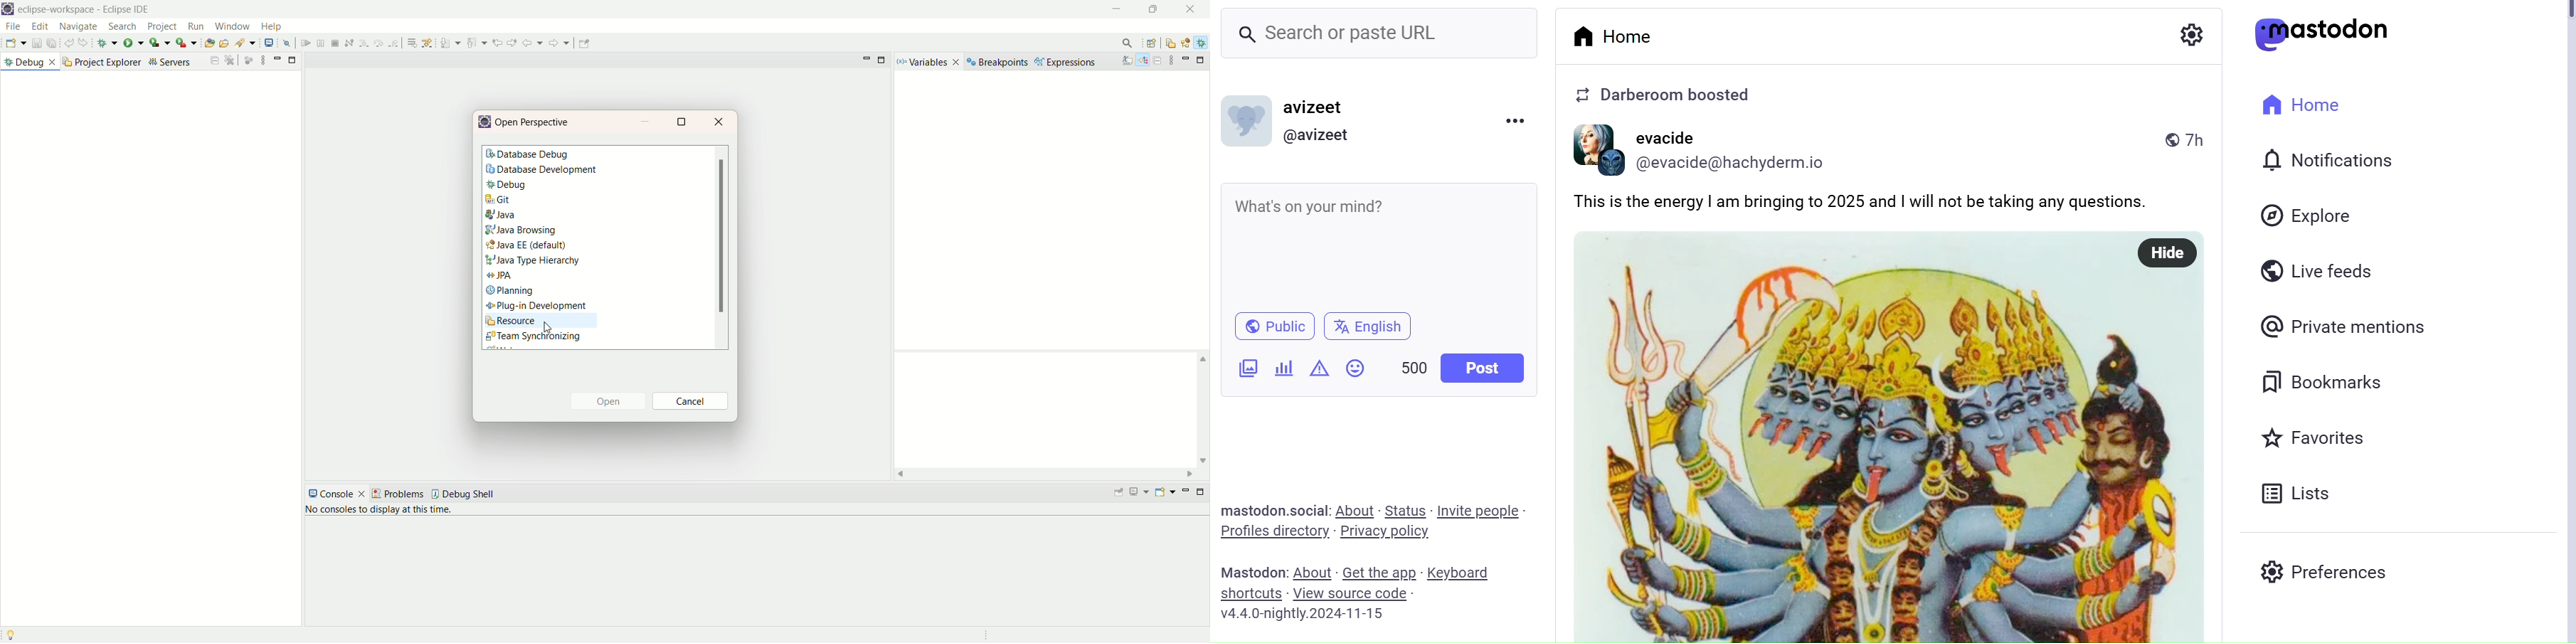 The width and height of the screenshot is (2576, 644). Describe the element at coordinates (403, 494) in the screenshot. I see `problems` at that location.